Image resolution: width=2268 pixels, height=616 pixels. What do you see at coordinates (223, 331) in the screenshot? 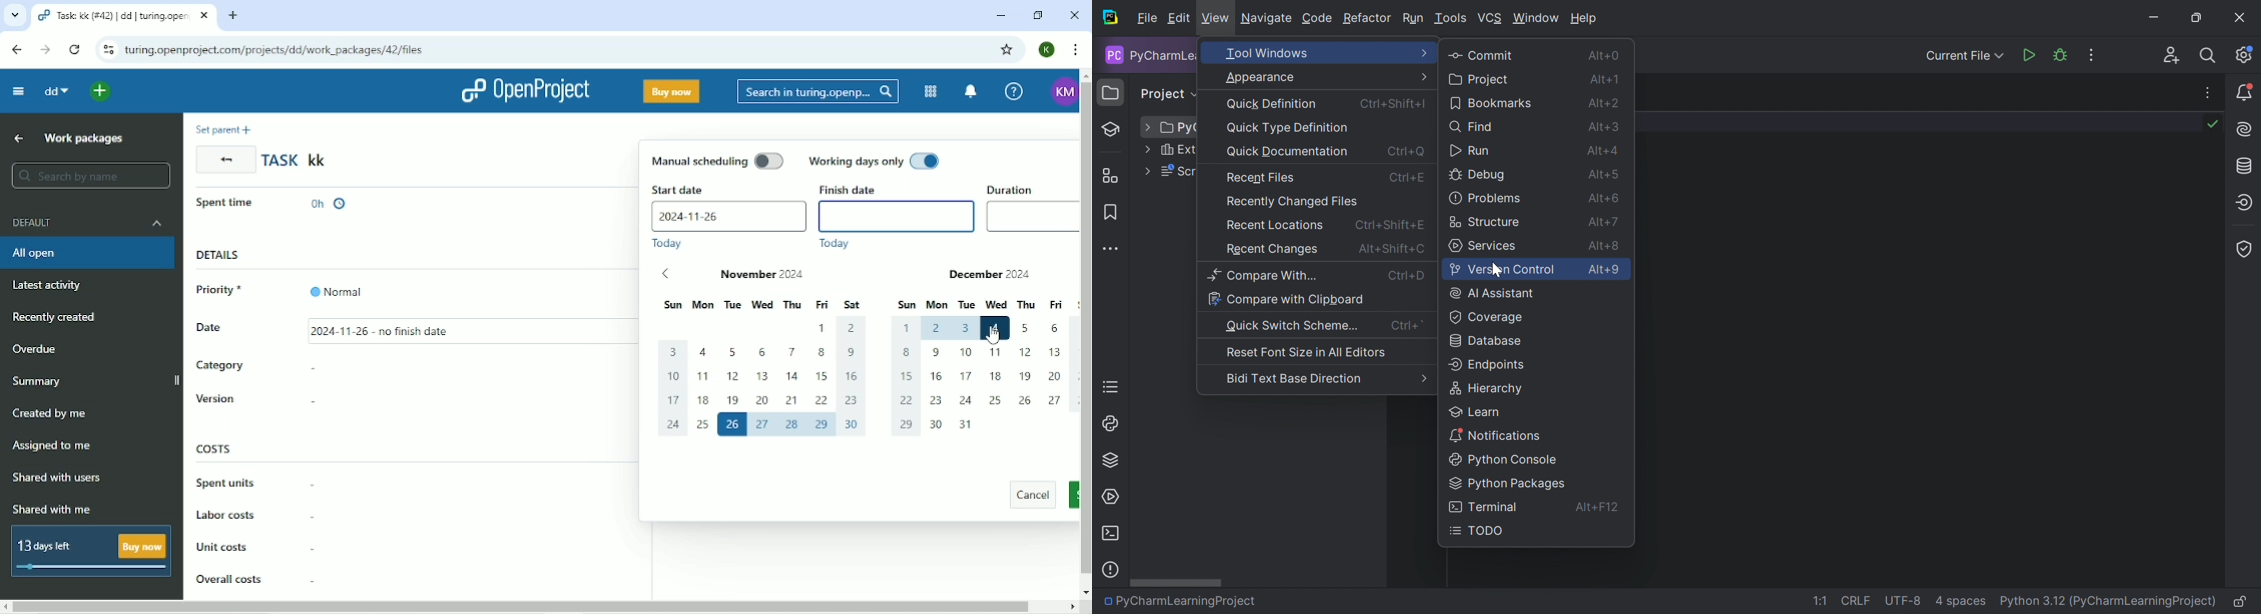
I see `Date` at bounding box center [223, 331].